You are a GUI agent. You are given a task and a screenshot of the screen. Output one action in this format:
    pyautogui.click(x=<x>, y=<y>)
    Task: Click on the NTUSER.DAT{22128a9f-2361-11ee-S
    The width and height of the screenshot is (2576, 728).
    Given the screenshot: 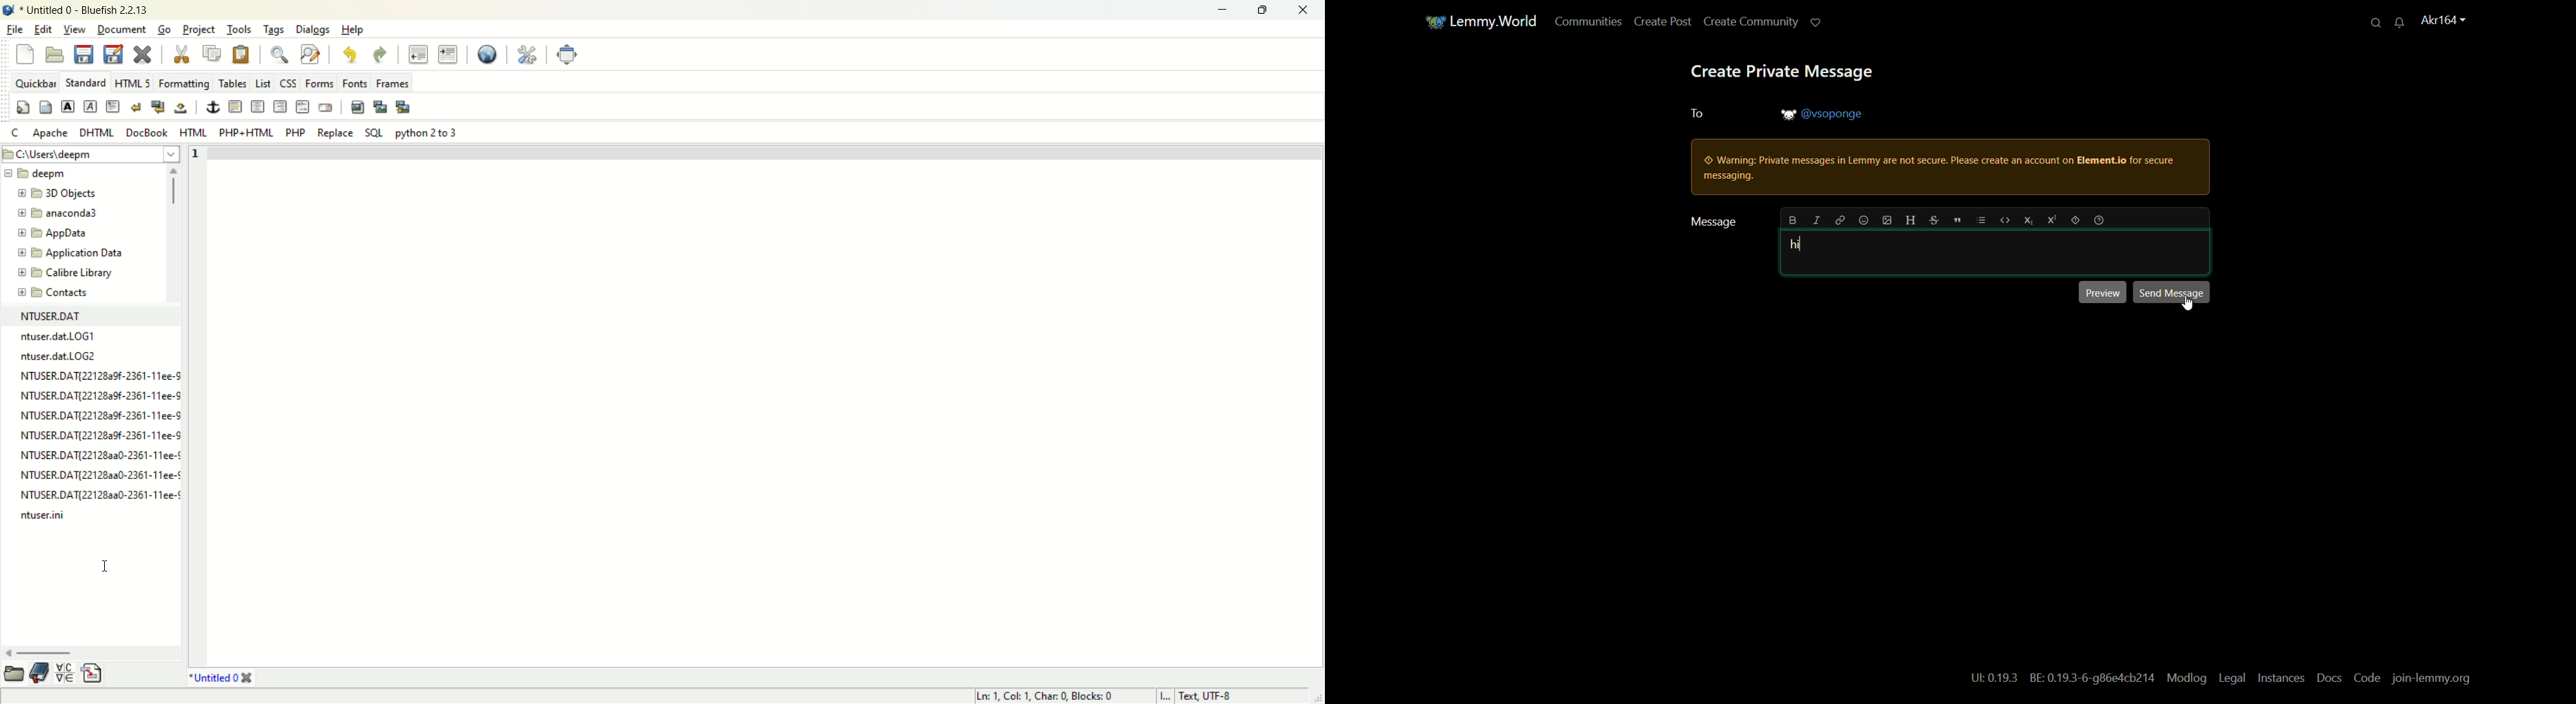 What is the action you would take?
    pyautogui.click(x=99, y=434)
    